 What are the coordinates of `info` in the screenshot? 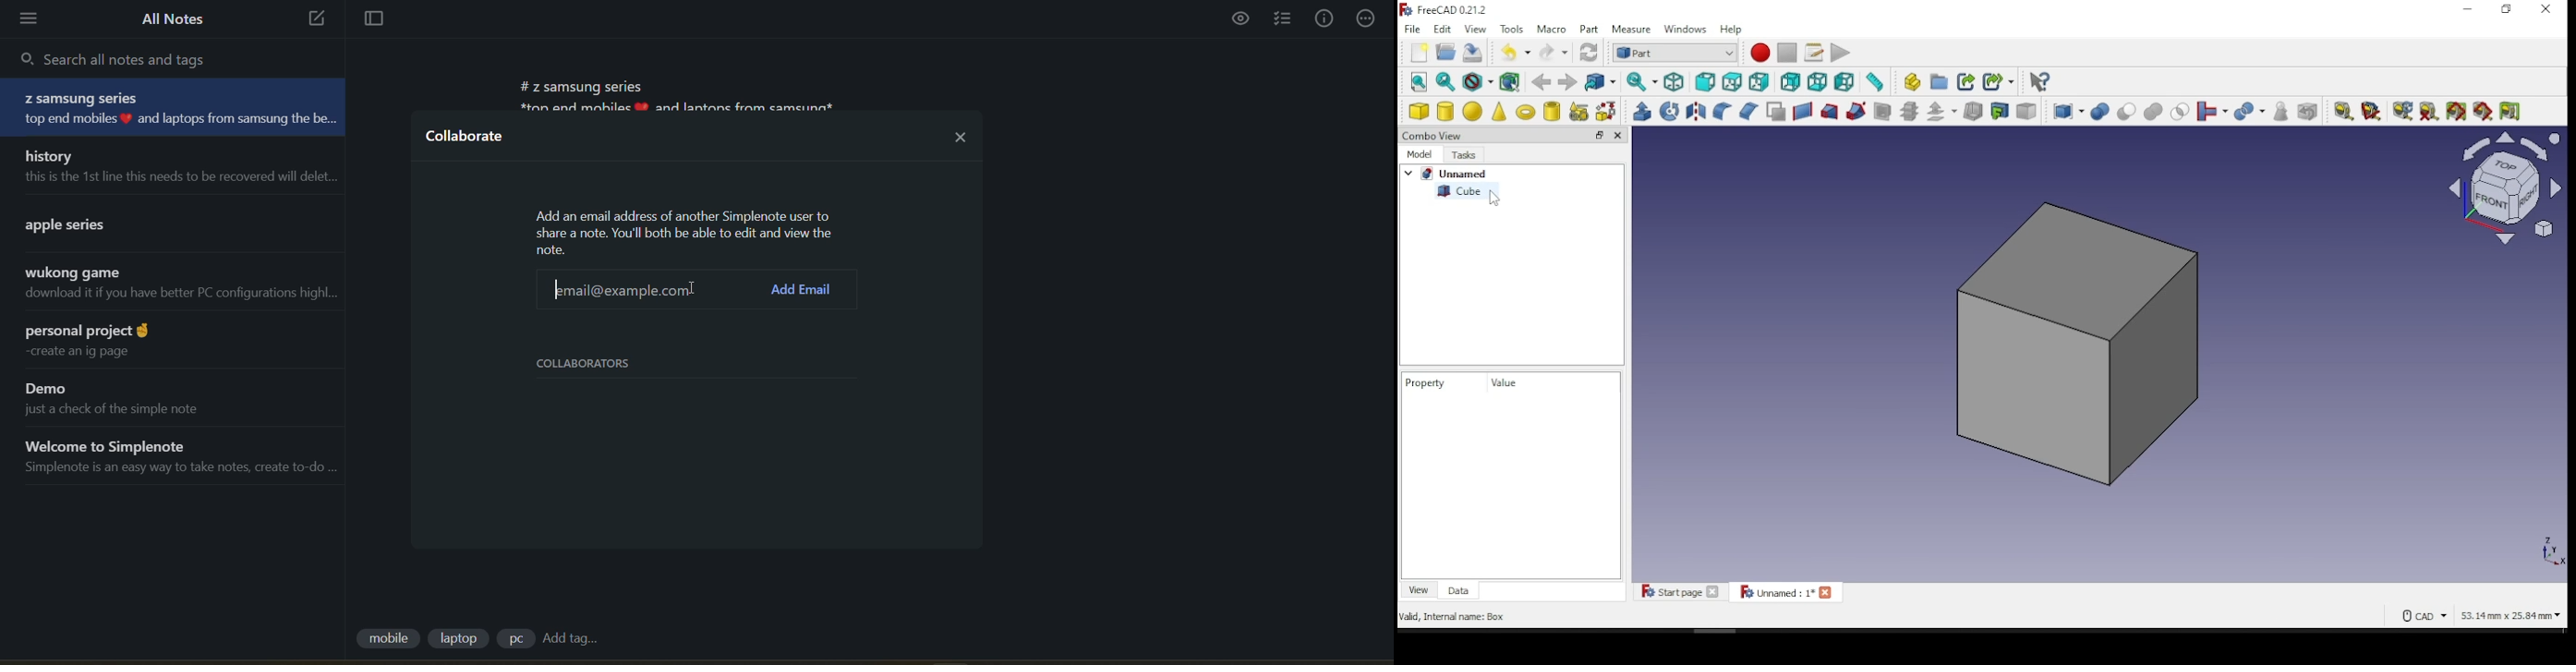 It's located at (1324, 19).